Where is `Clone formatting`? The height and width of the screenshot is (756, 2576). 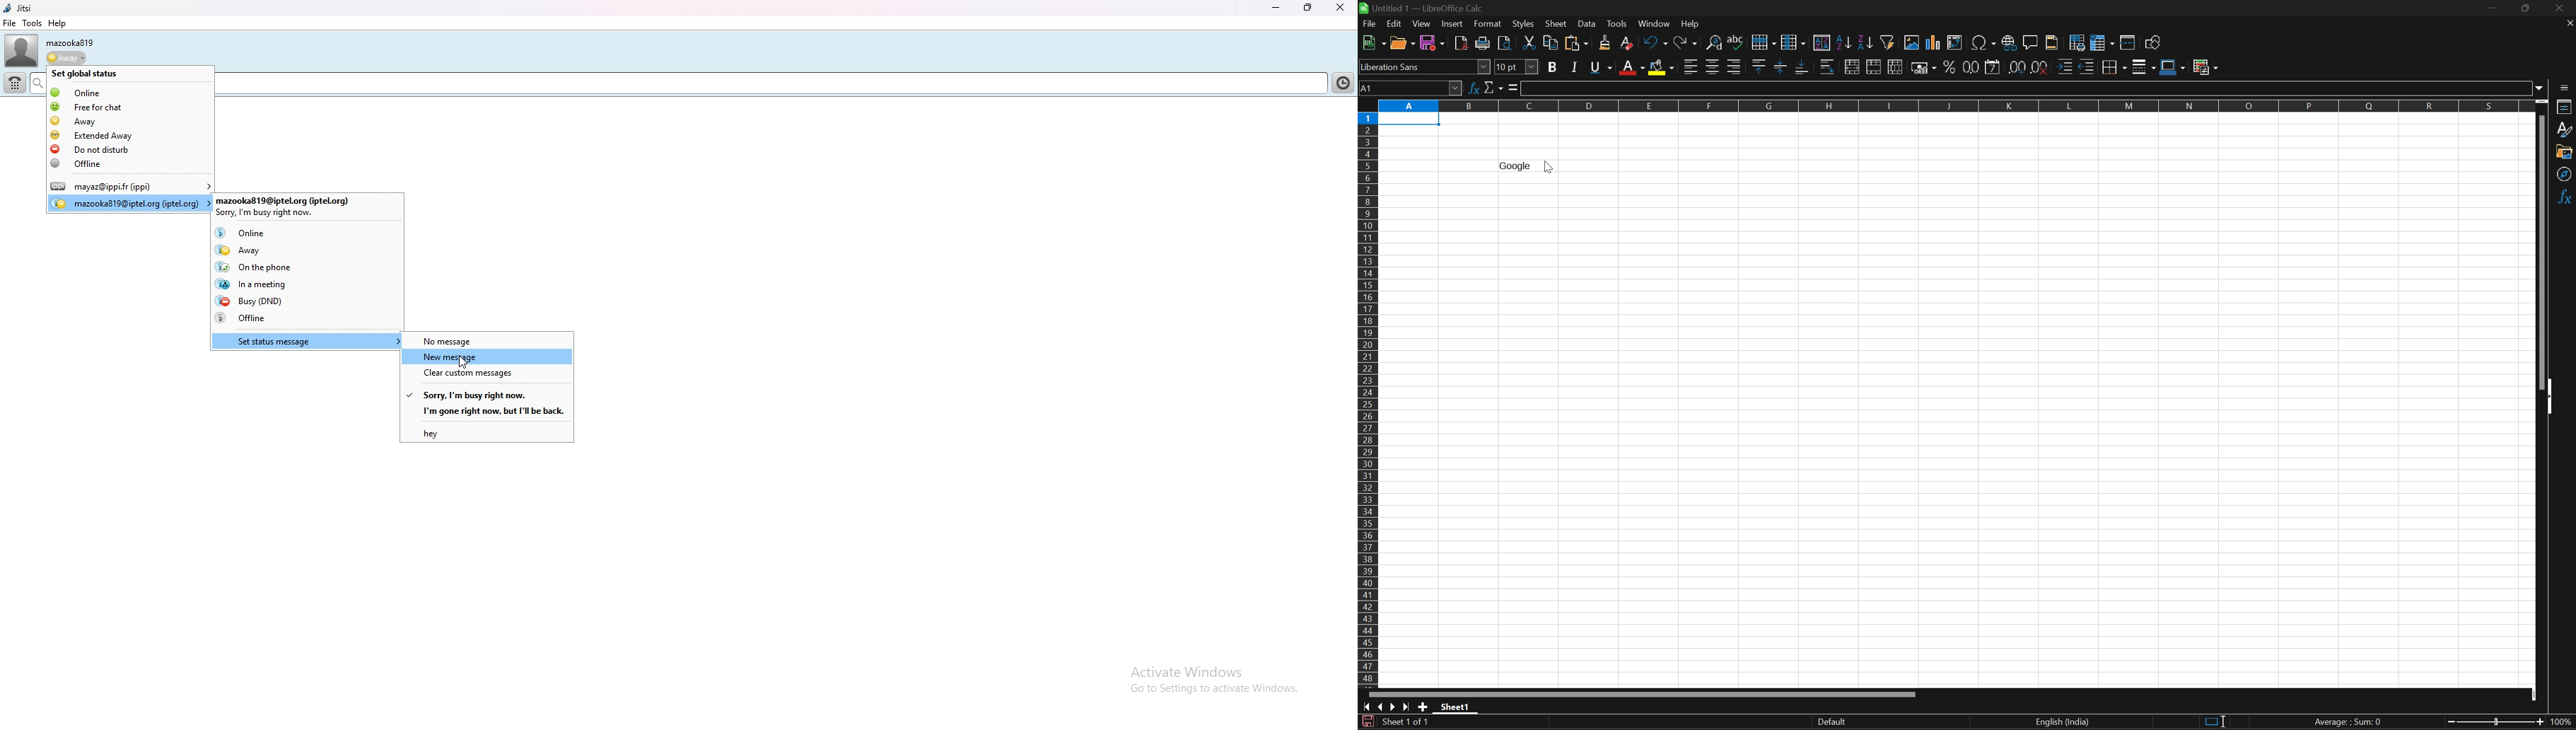
Clone formatting is located at coordinates (1606, 43).